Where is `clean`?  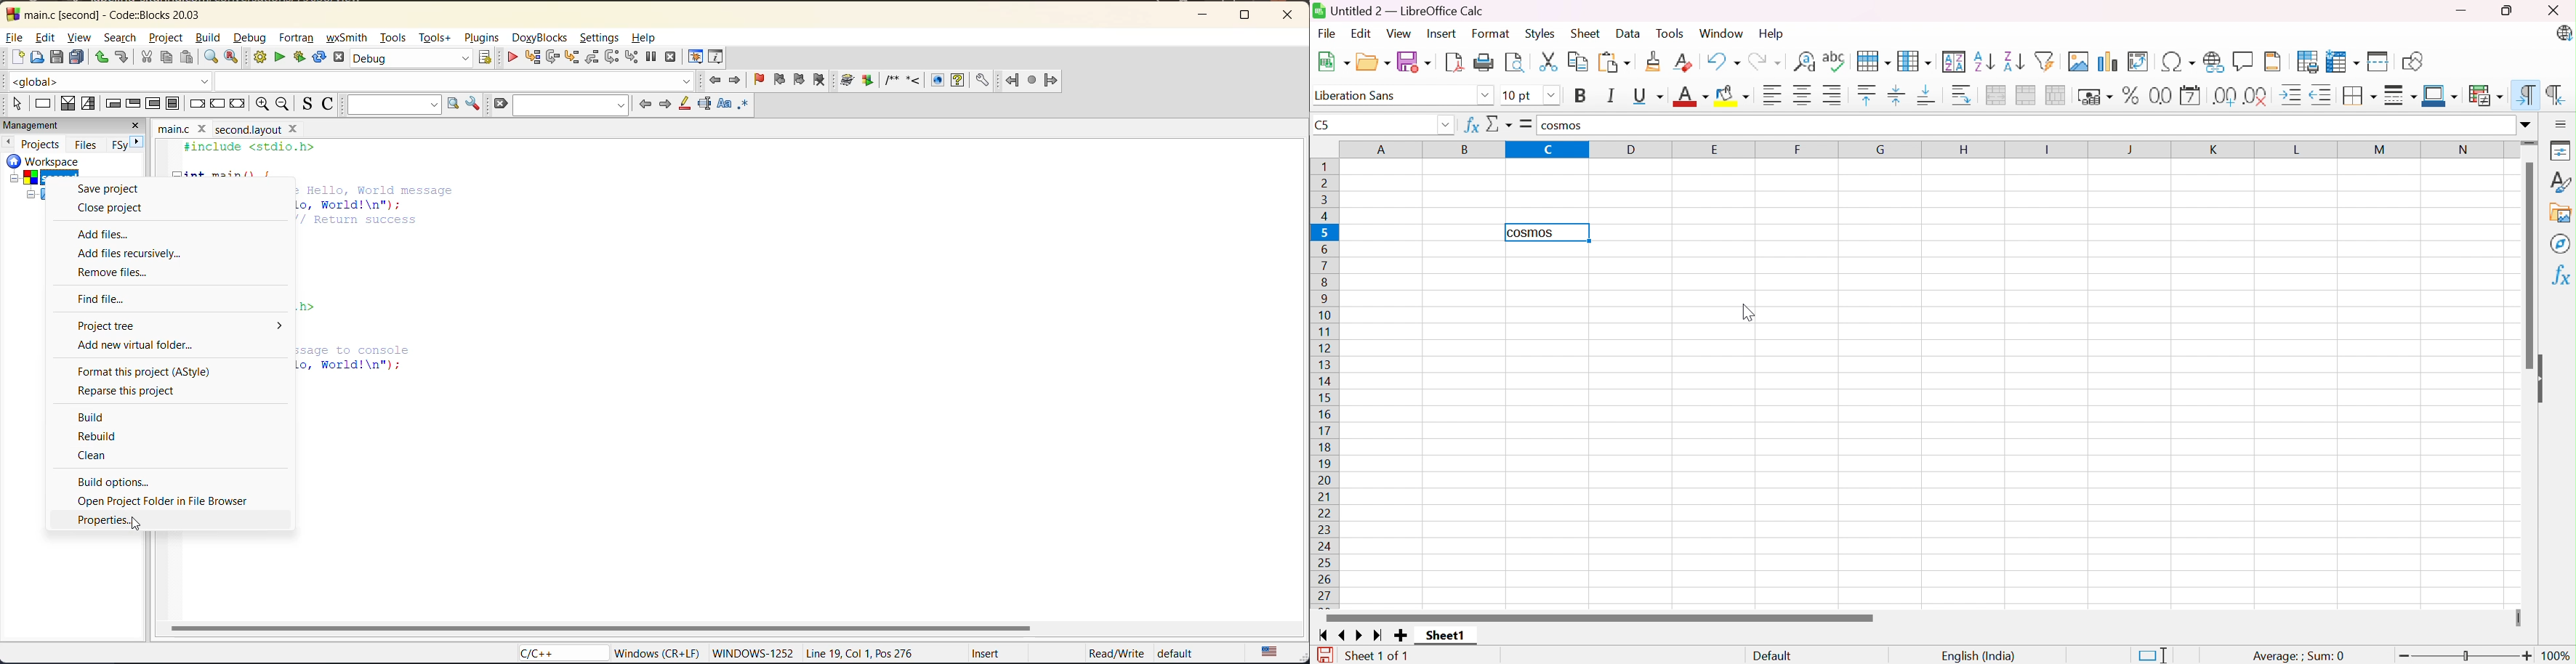 clean is located at coordinates (97, 456).